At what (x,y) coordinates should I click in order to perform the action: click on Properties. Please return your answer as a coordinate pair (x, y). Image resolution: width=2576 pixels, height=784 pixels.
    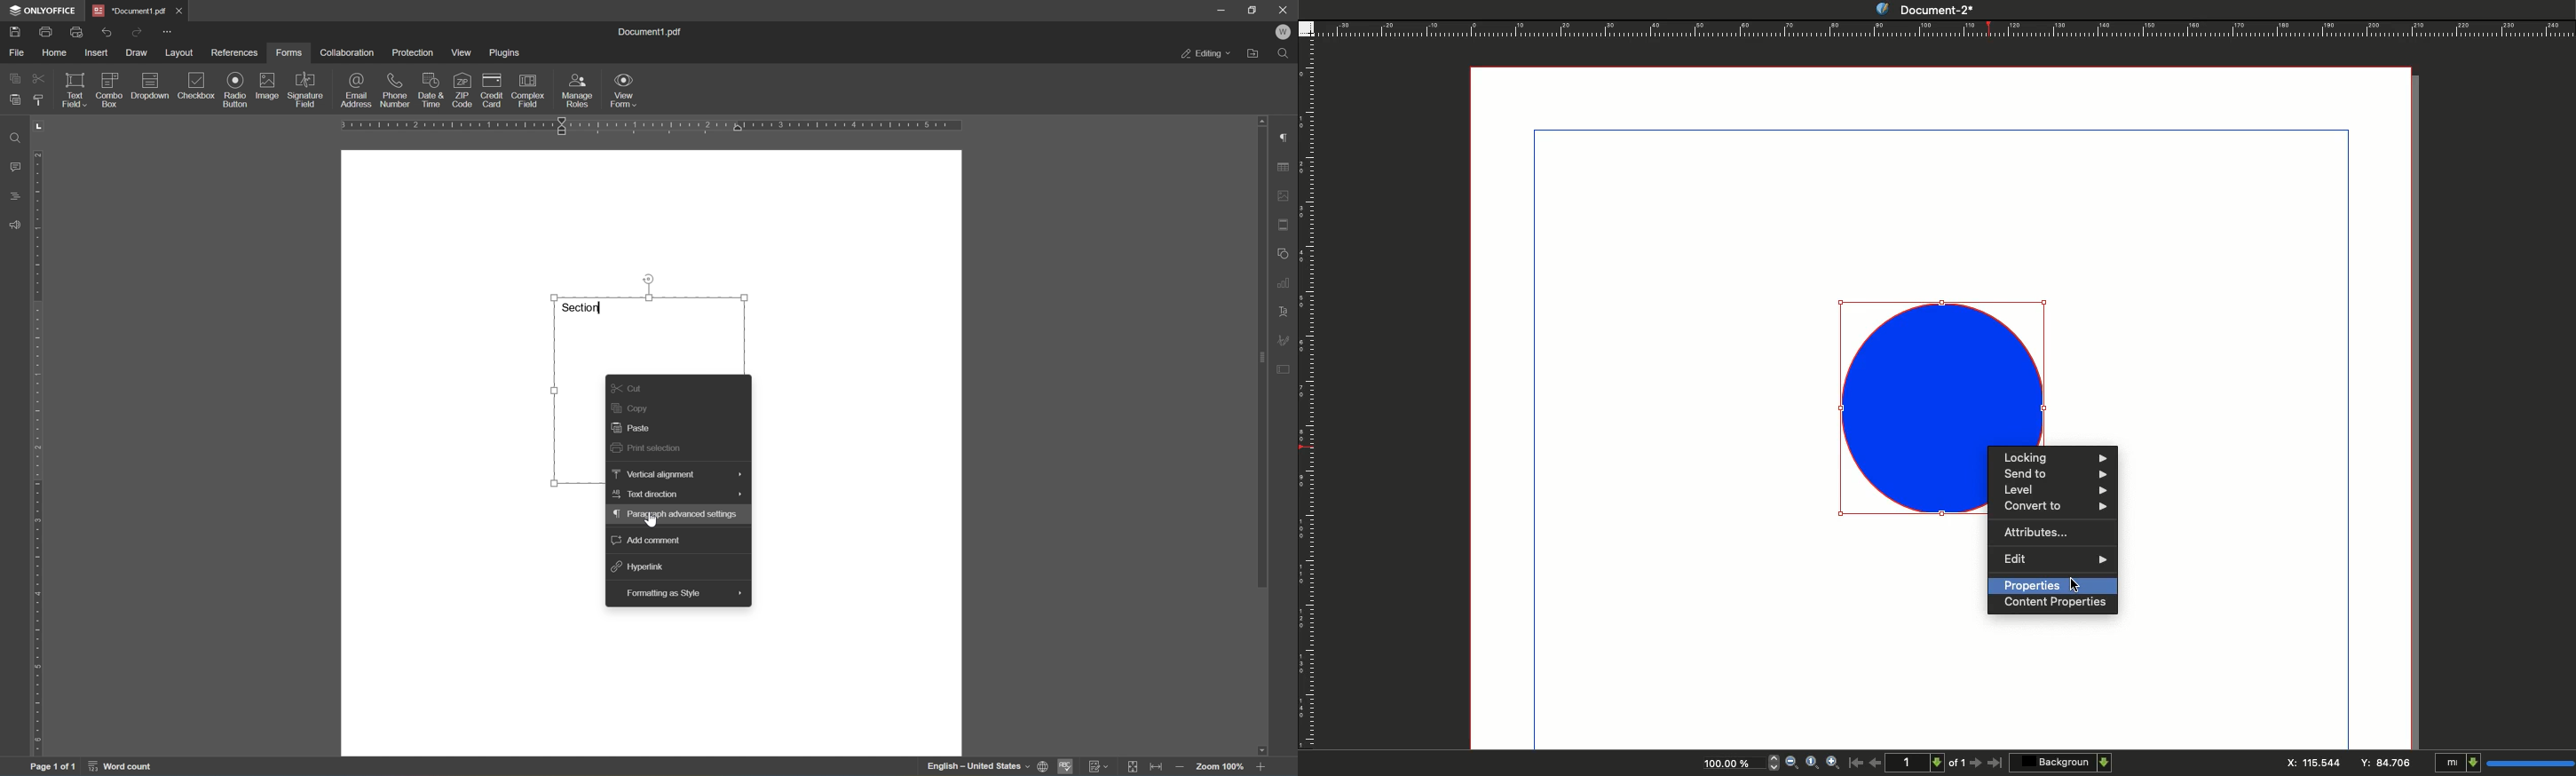
    Looking at the image, I should click on (2051, 585).